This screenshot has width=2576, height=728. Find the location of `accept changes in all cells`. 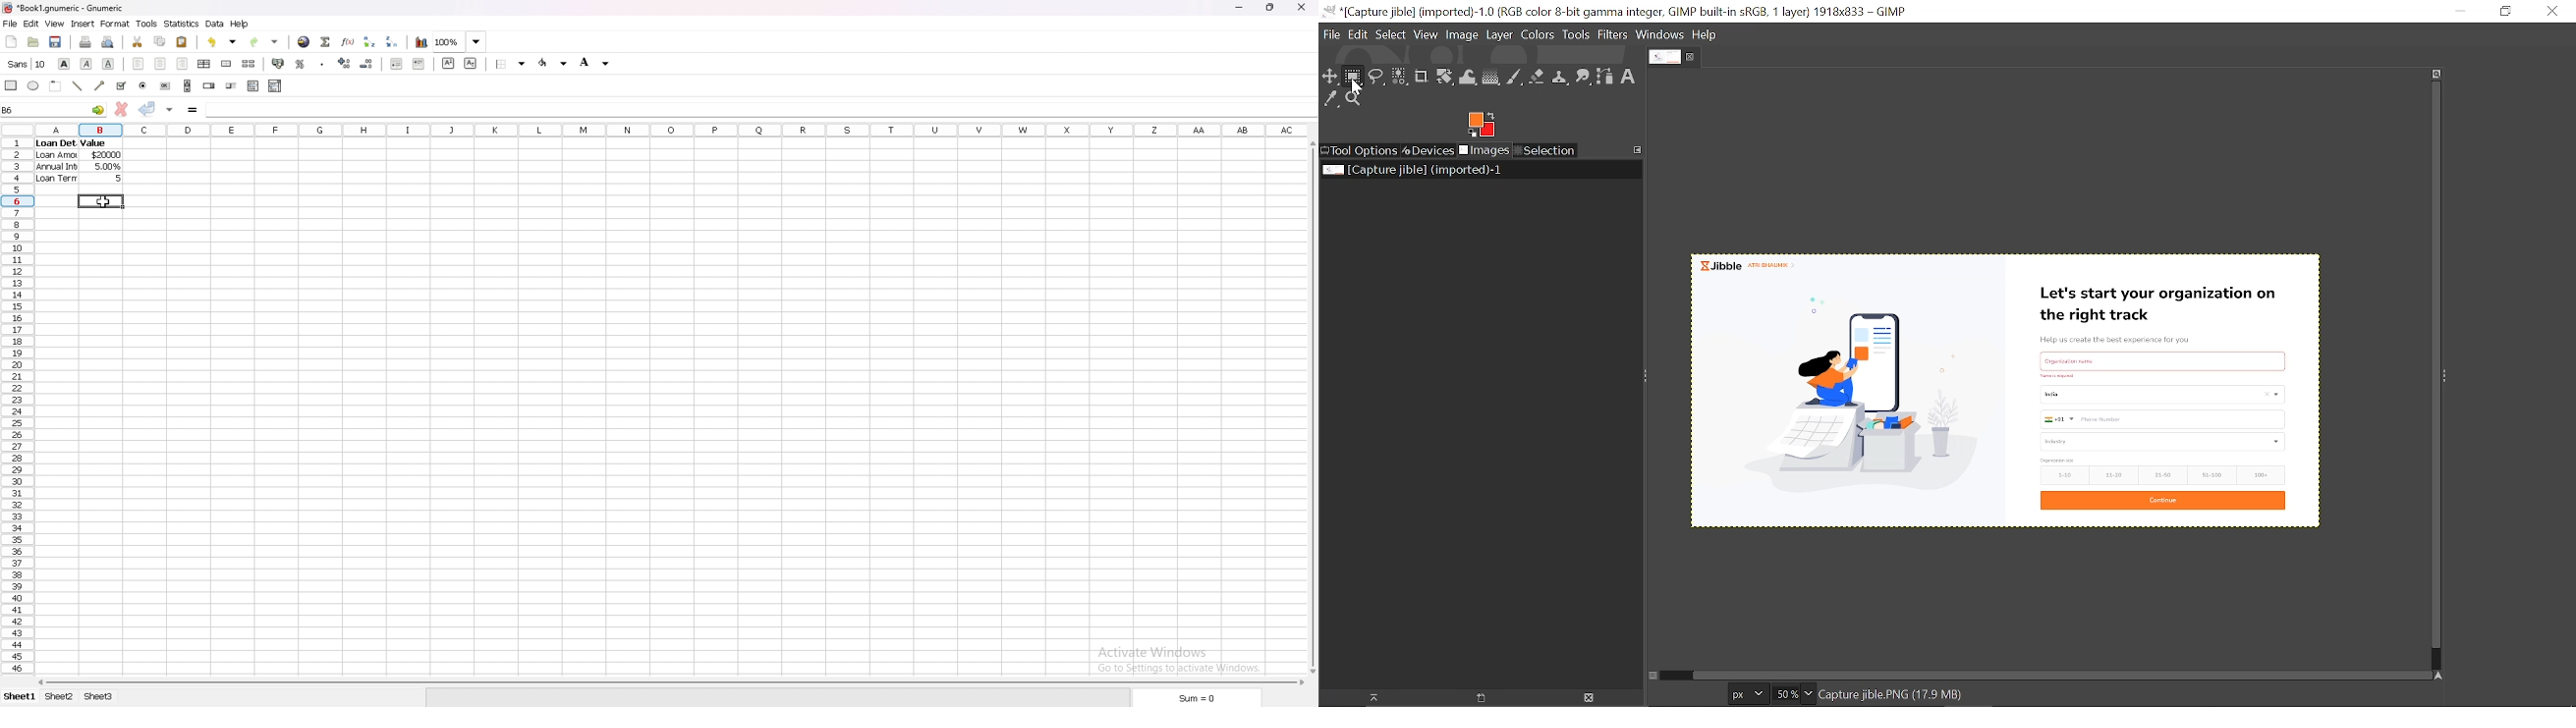

accept changes in all cells is located at coordinates (170, 111).